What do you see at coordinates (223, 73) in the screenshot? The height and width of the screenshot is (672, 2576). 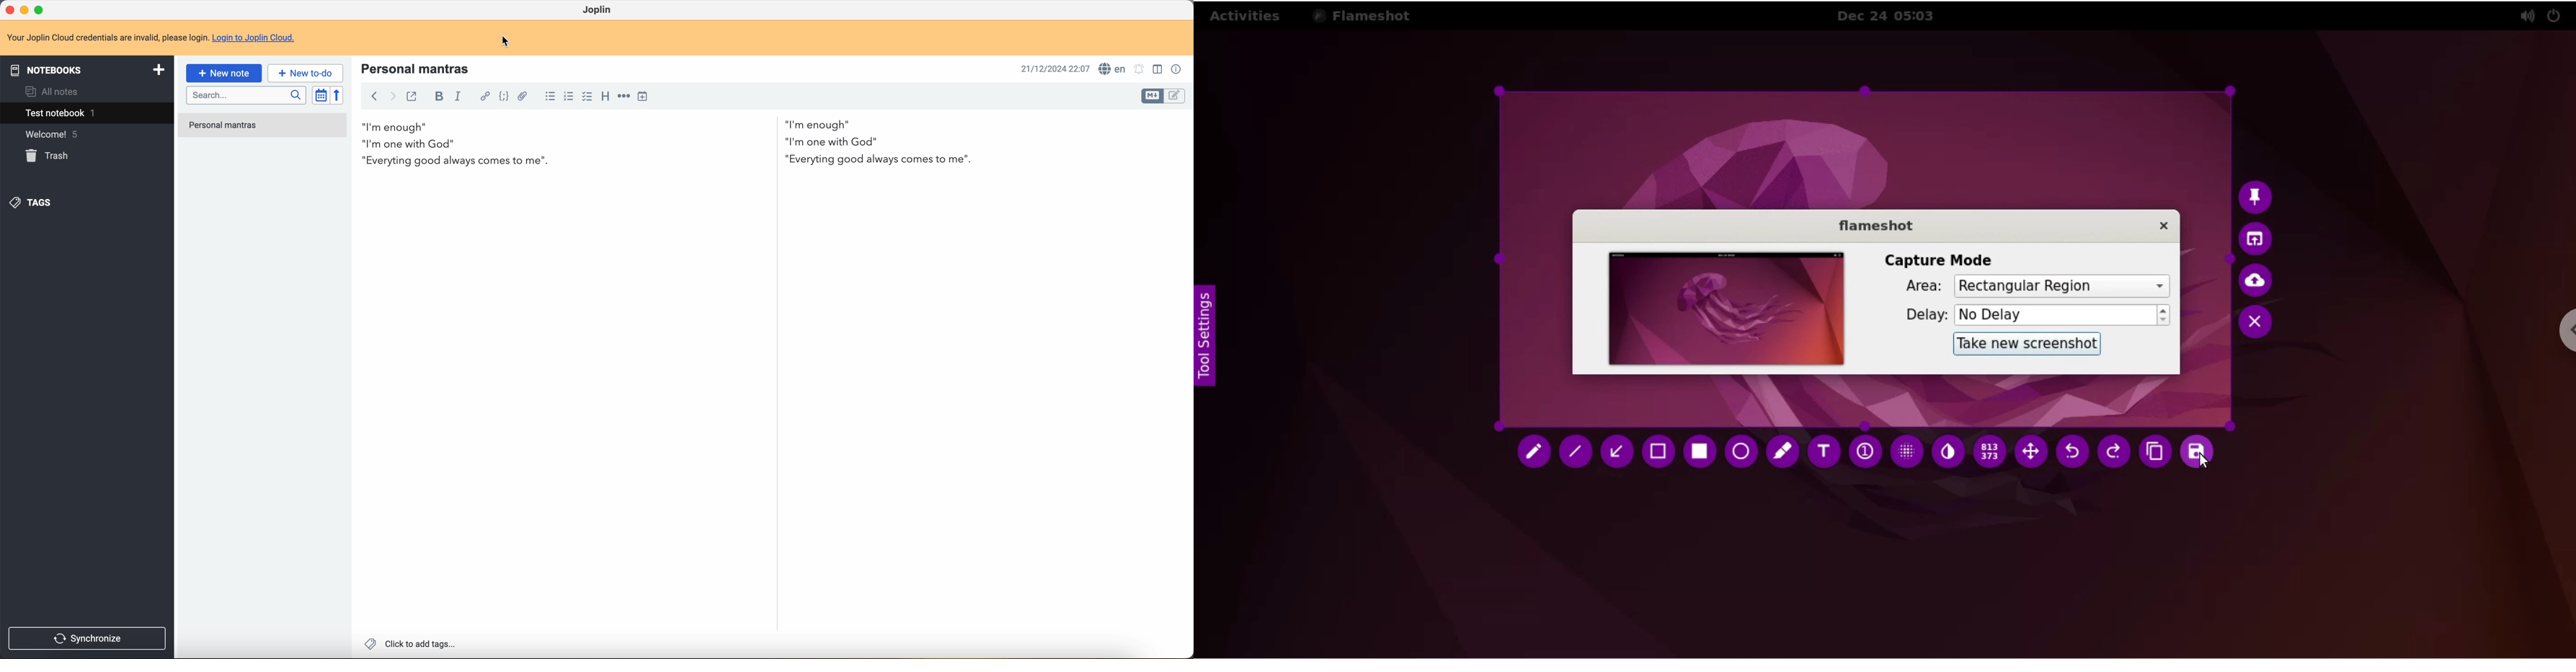 I see `new note` at bounding box center [223, 73].